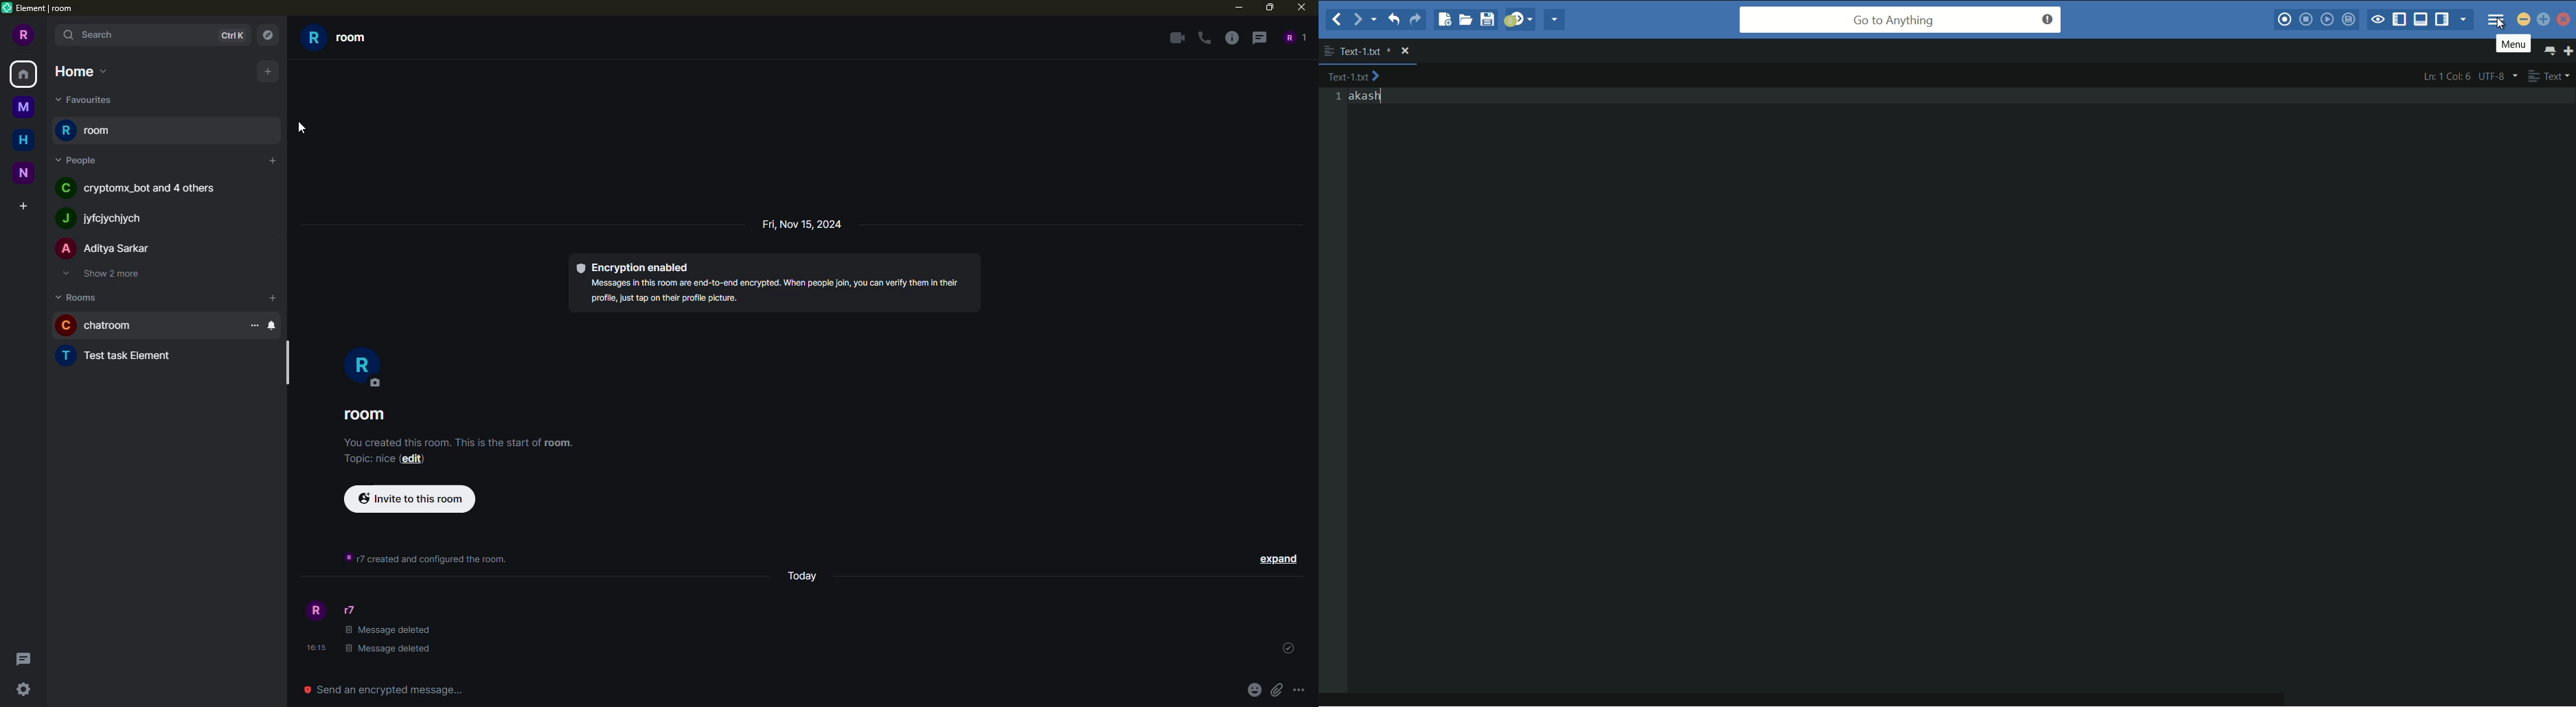  I want to click on scroll, so click(287, 364).